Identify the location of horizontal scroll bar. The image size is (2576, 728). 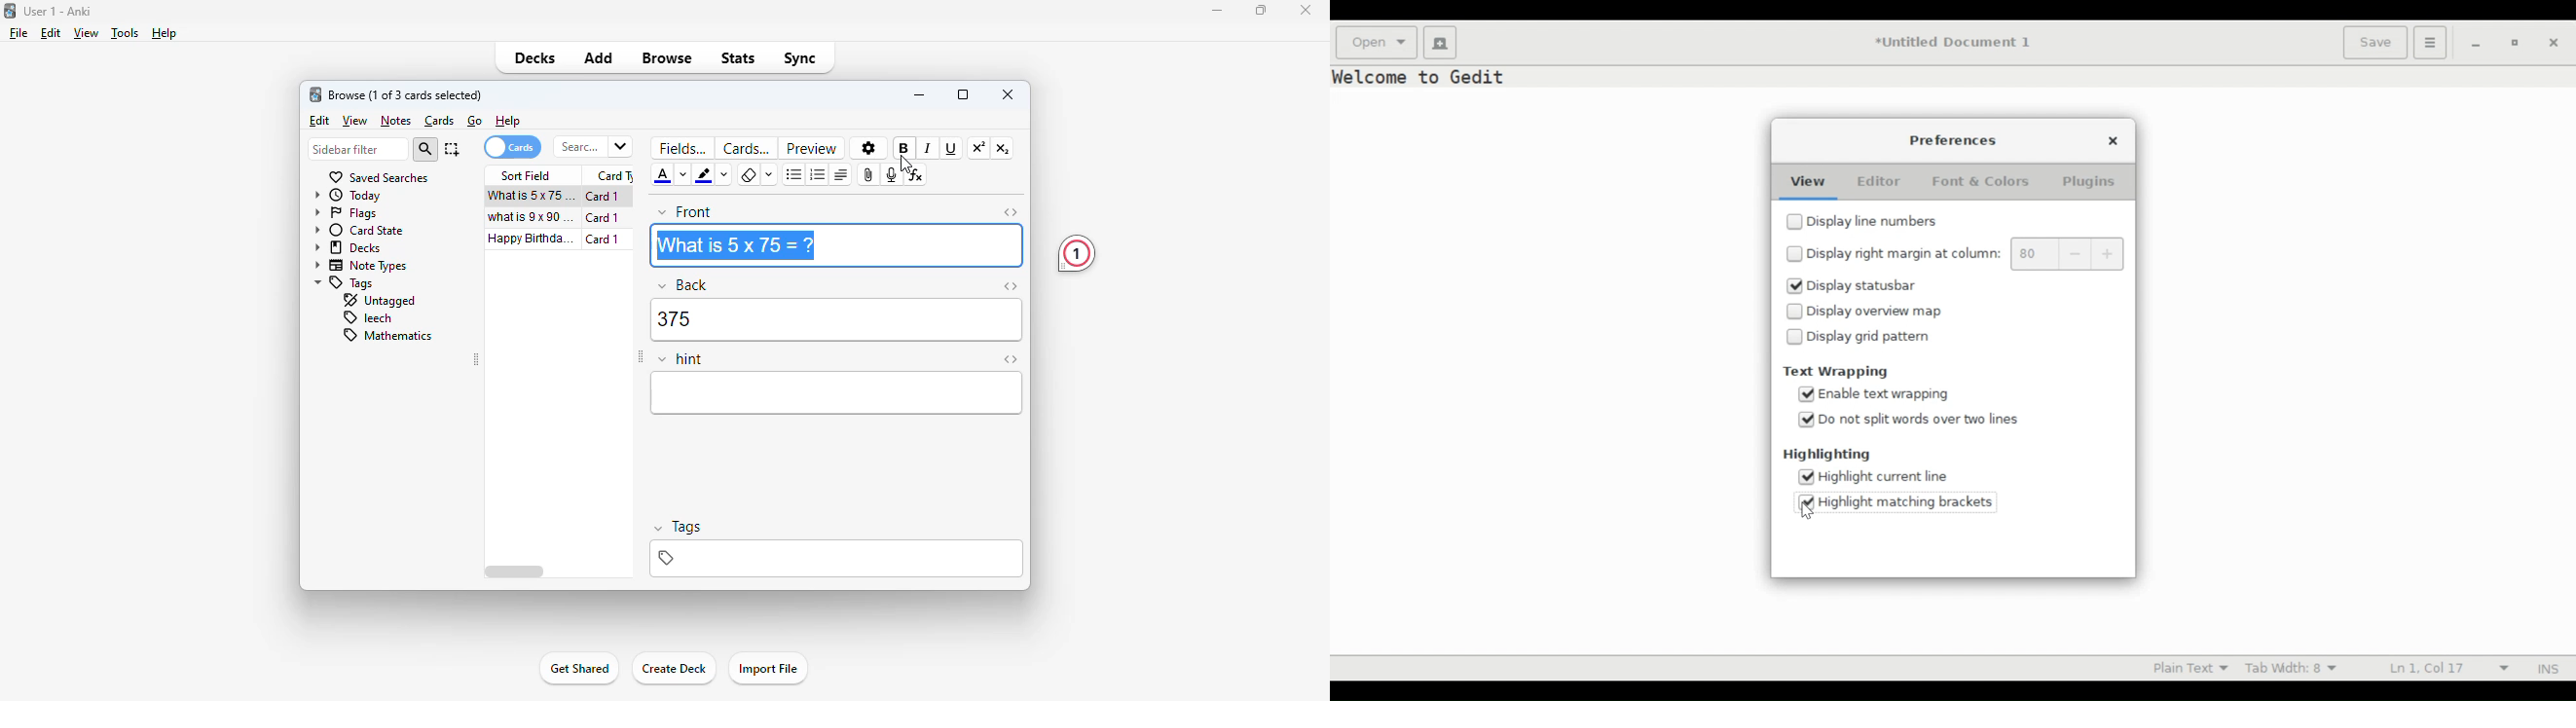
(515, 572).